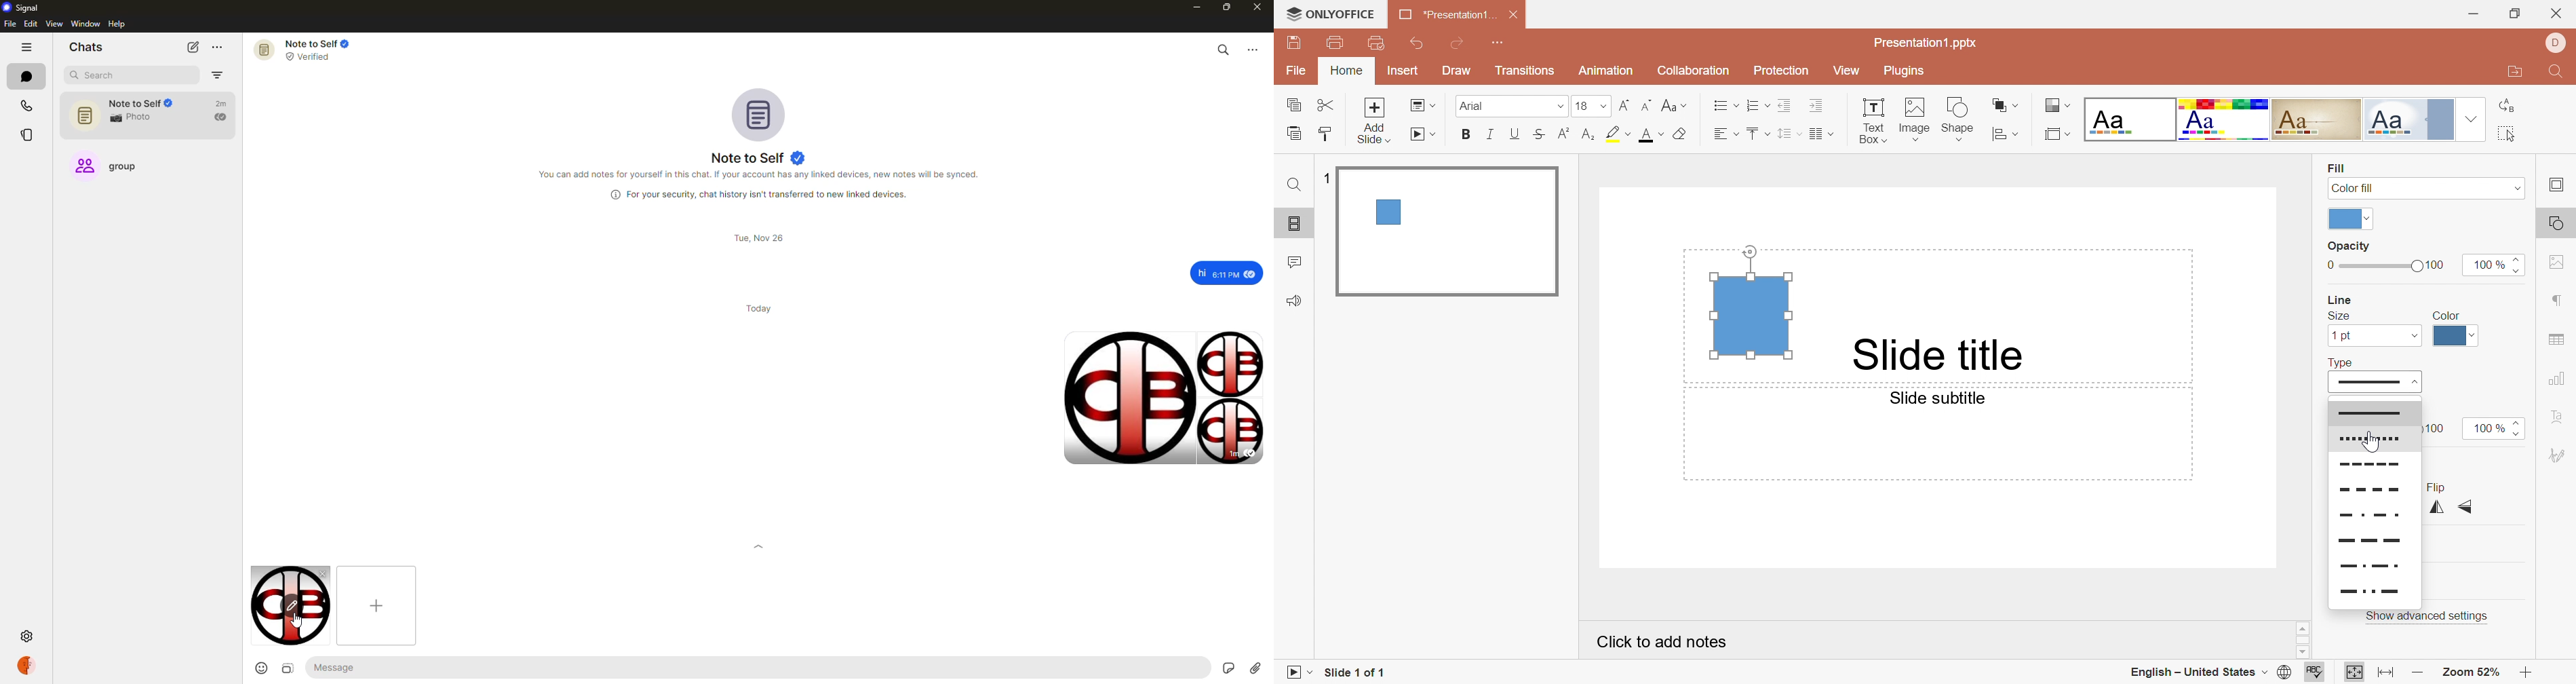 The image size is (2576, 700). What do you see at coordinates (150, 116) in the screenshot?
I see `note to self` at bounding box center [150, 116].